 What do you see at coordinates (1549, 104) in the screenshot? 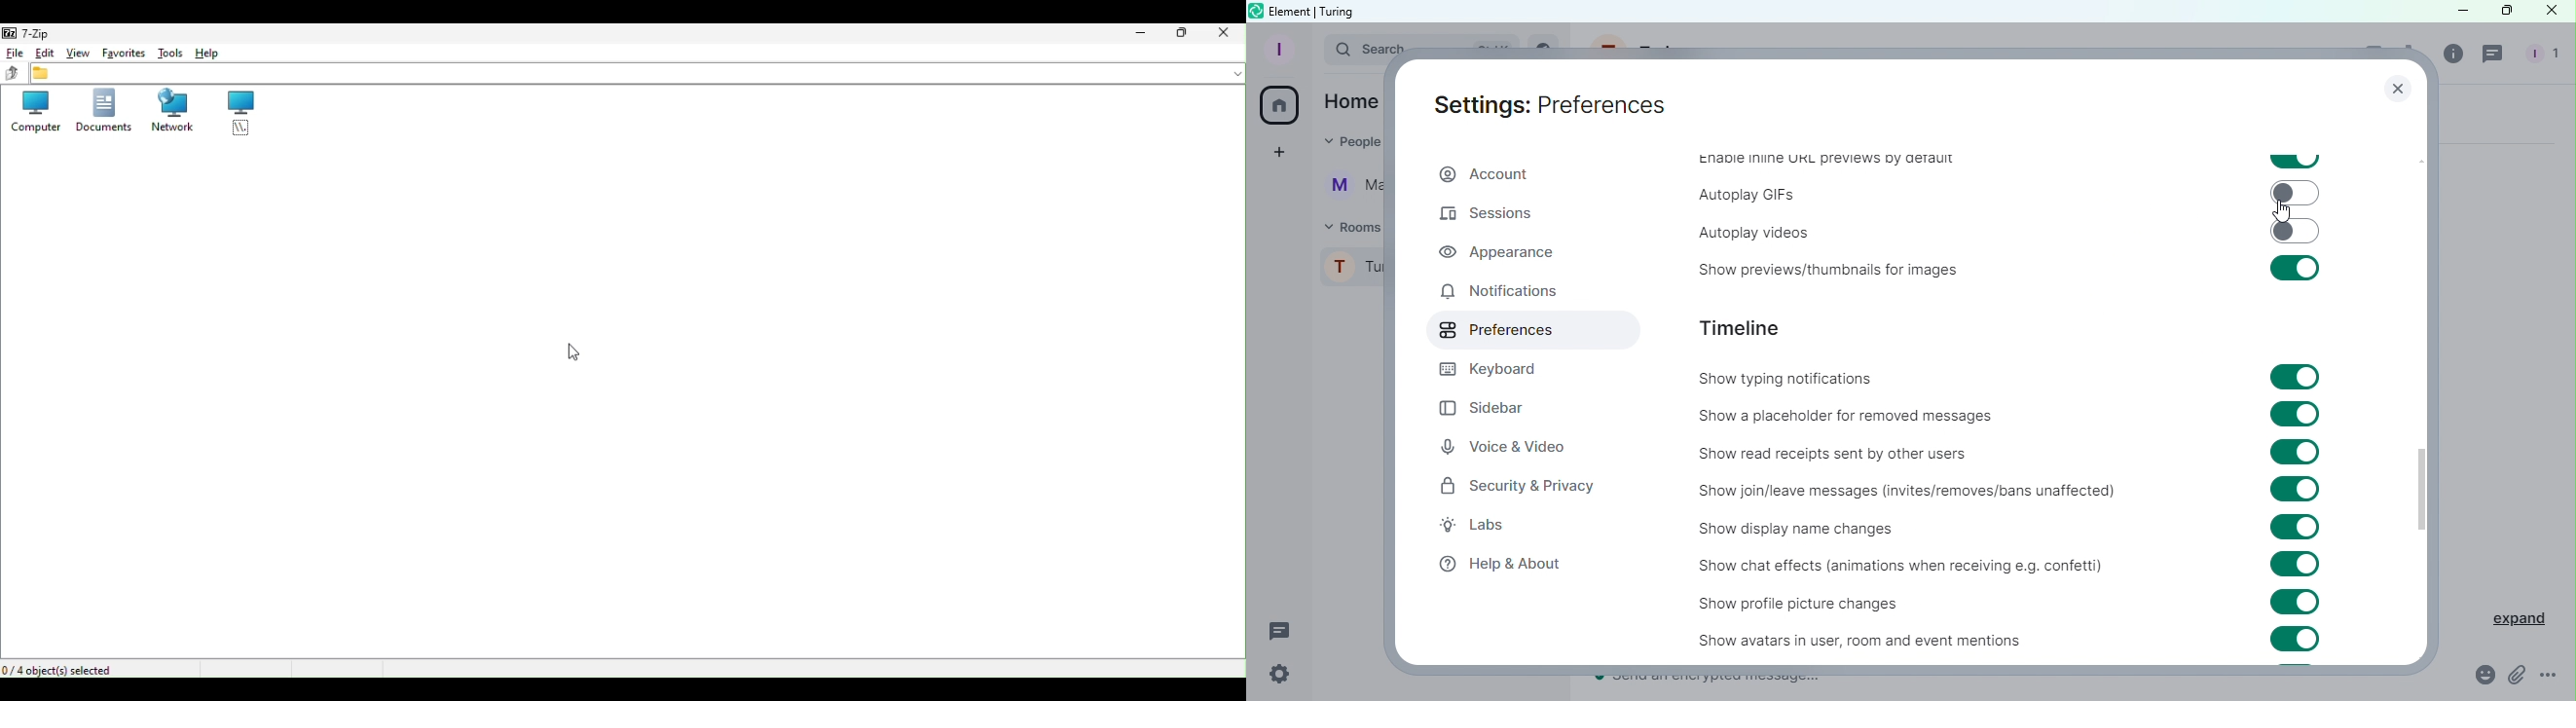
I see `Settings: Preferences` at bounding box center [1549, 104].